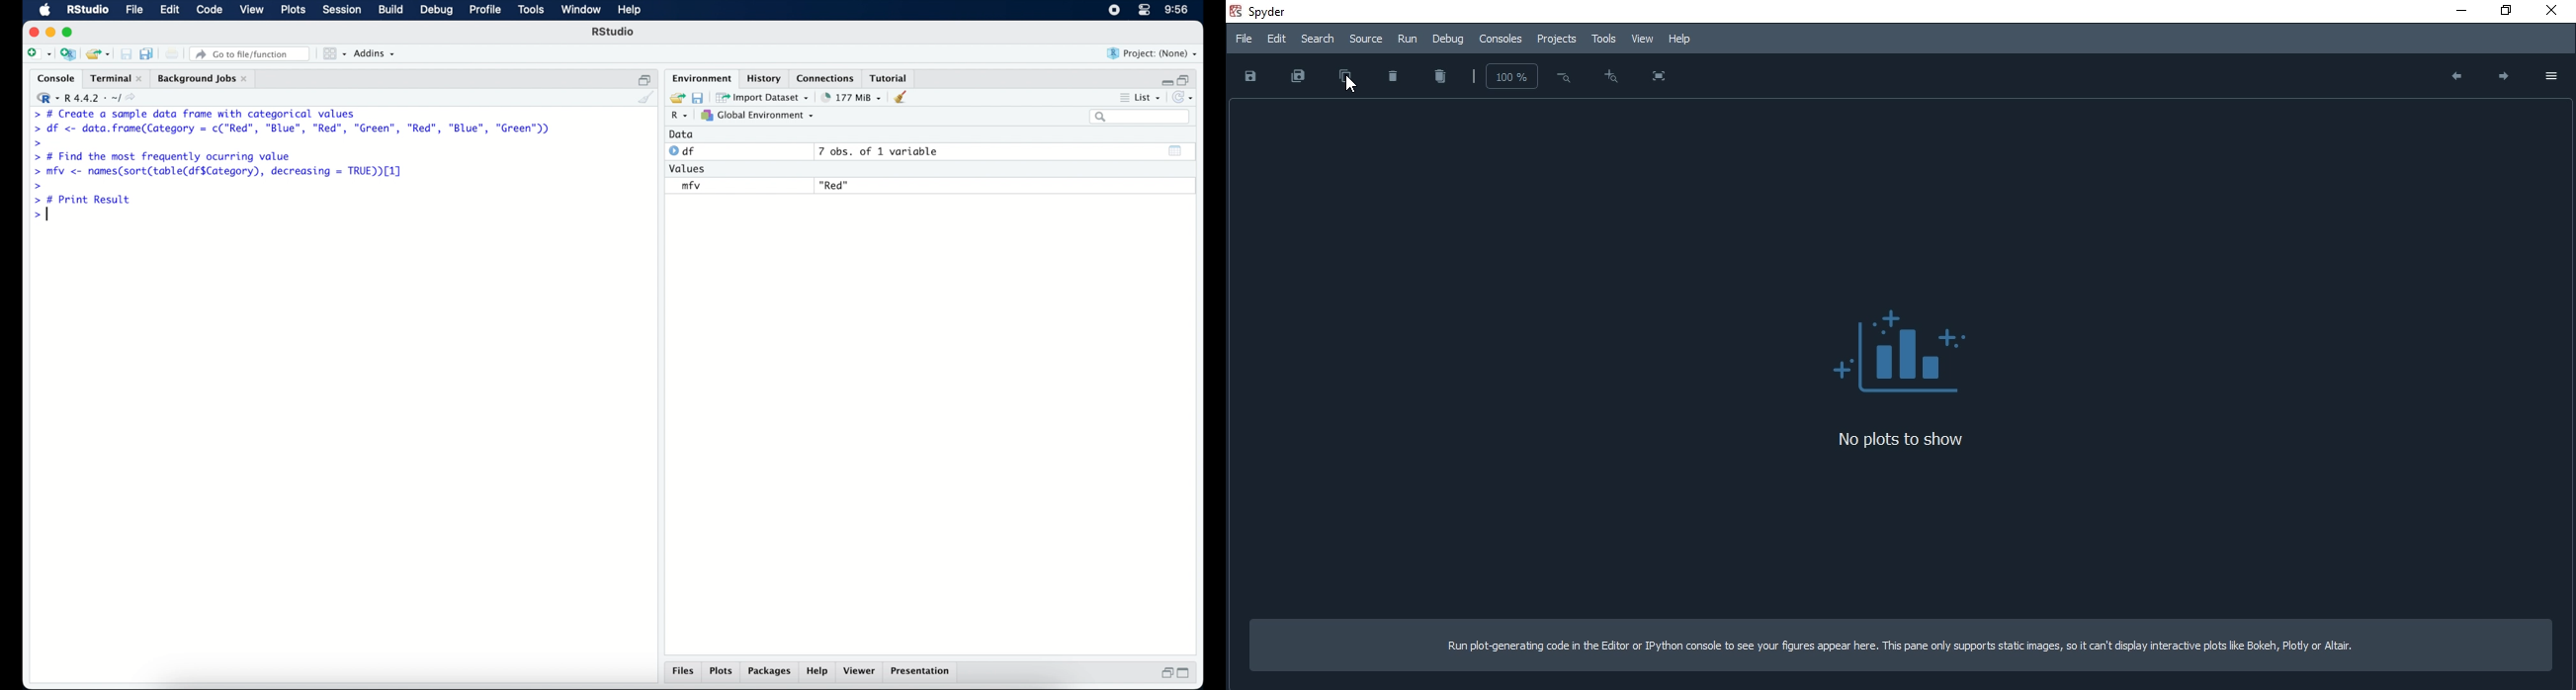 Image resolution: width=2576 pixels, height=700 pixels. Describe the element at coordinates (2552, 8) in the screenshot. I see `close` at that location.